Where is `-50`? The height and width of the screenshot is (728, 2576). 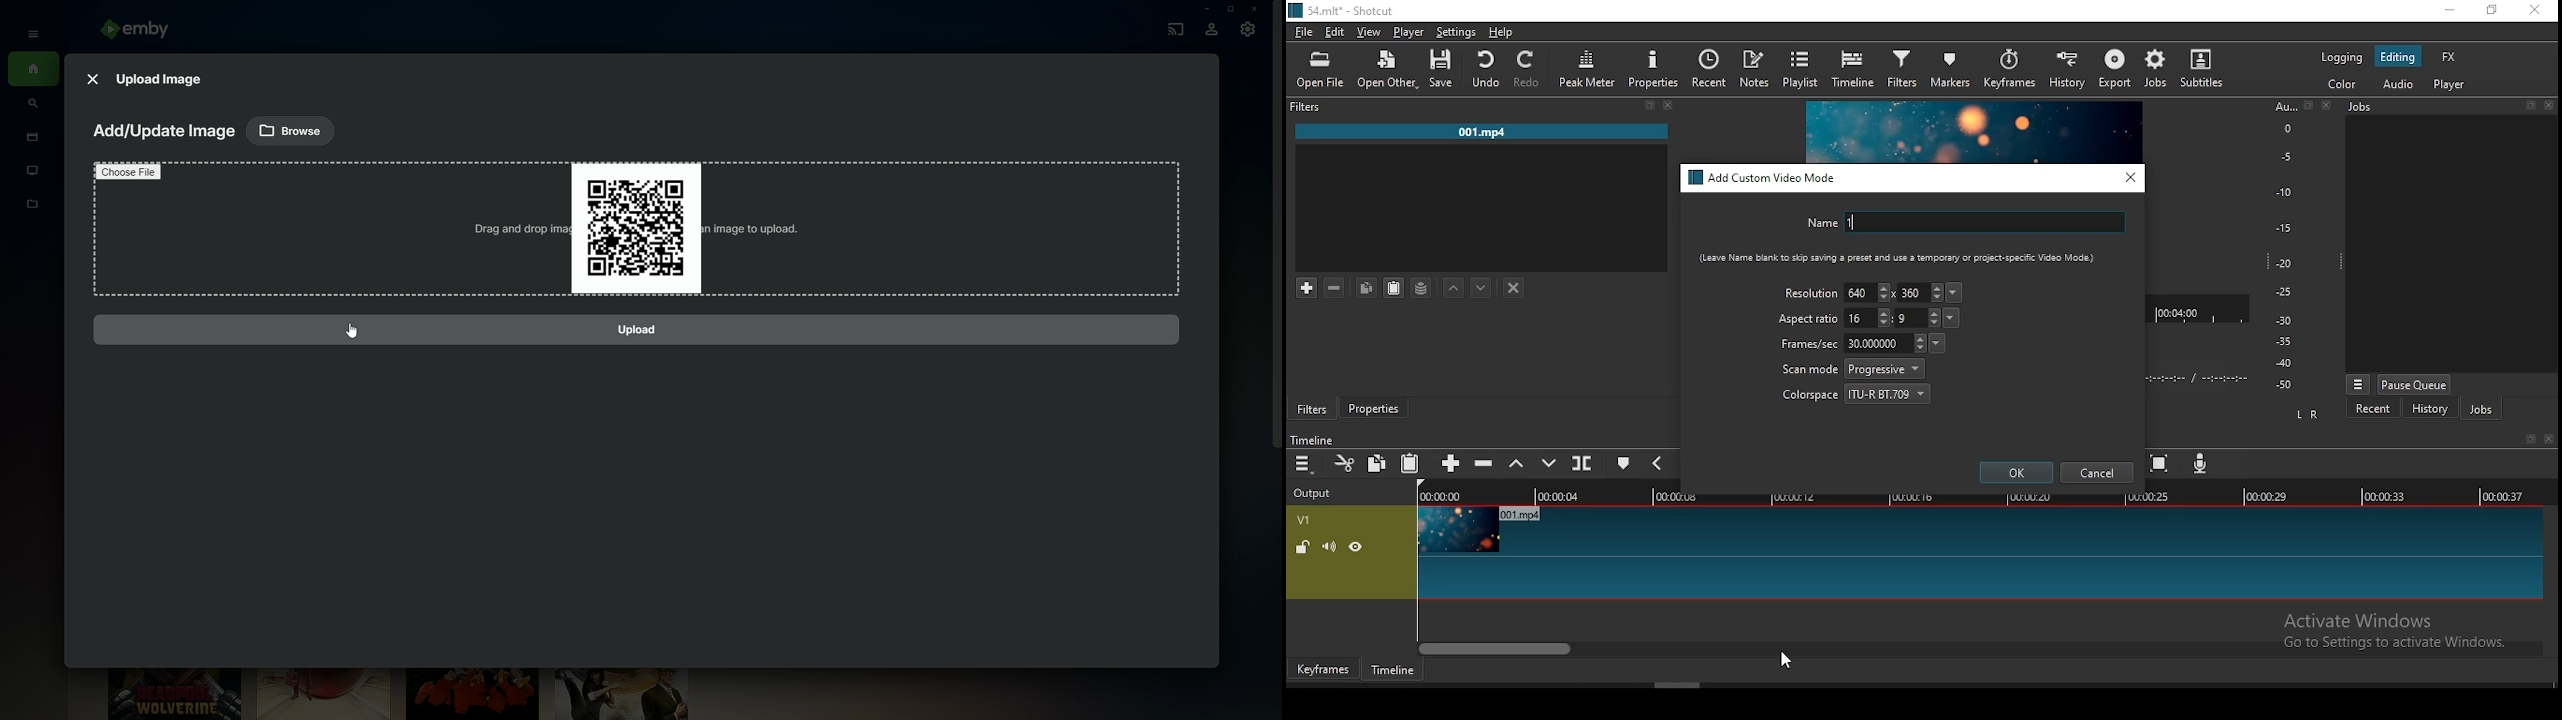 -50 is located at coordinates (2284, 385).